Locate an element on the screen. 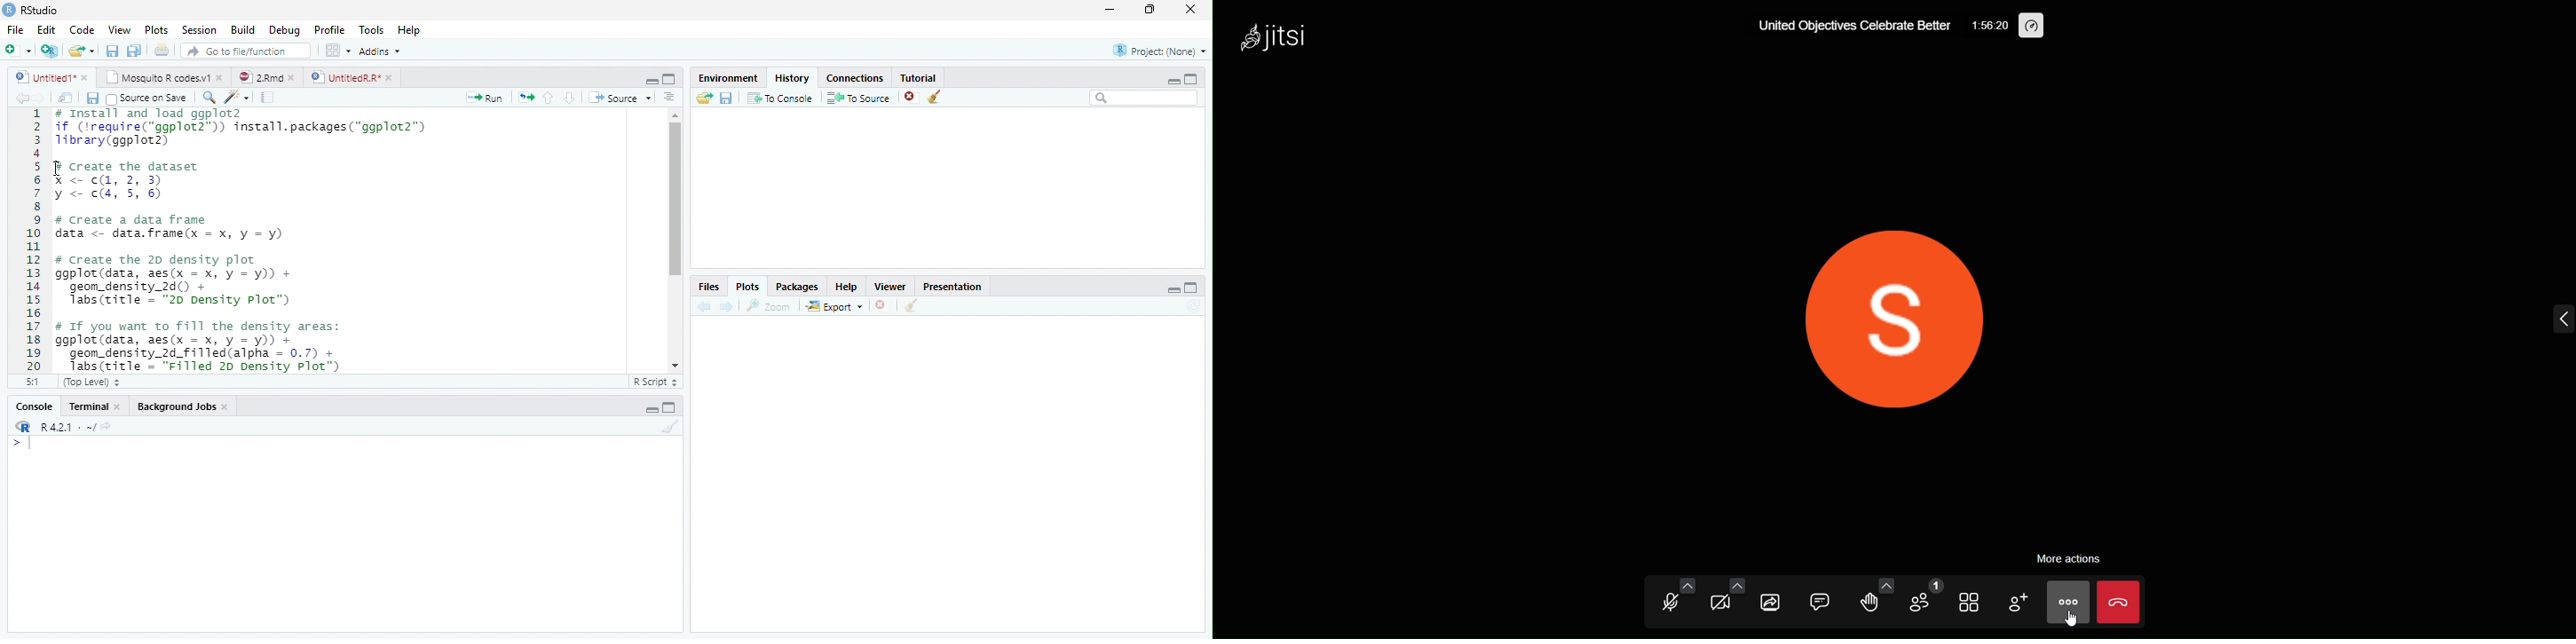 The height and width of the screenshot is (644, 2576). Files, is located at coordinates (706, 287).